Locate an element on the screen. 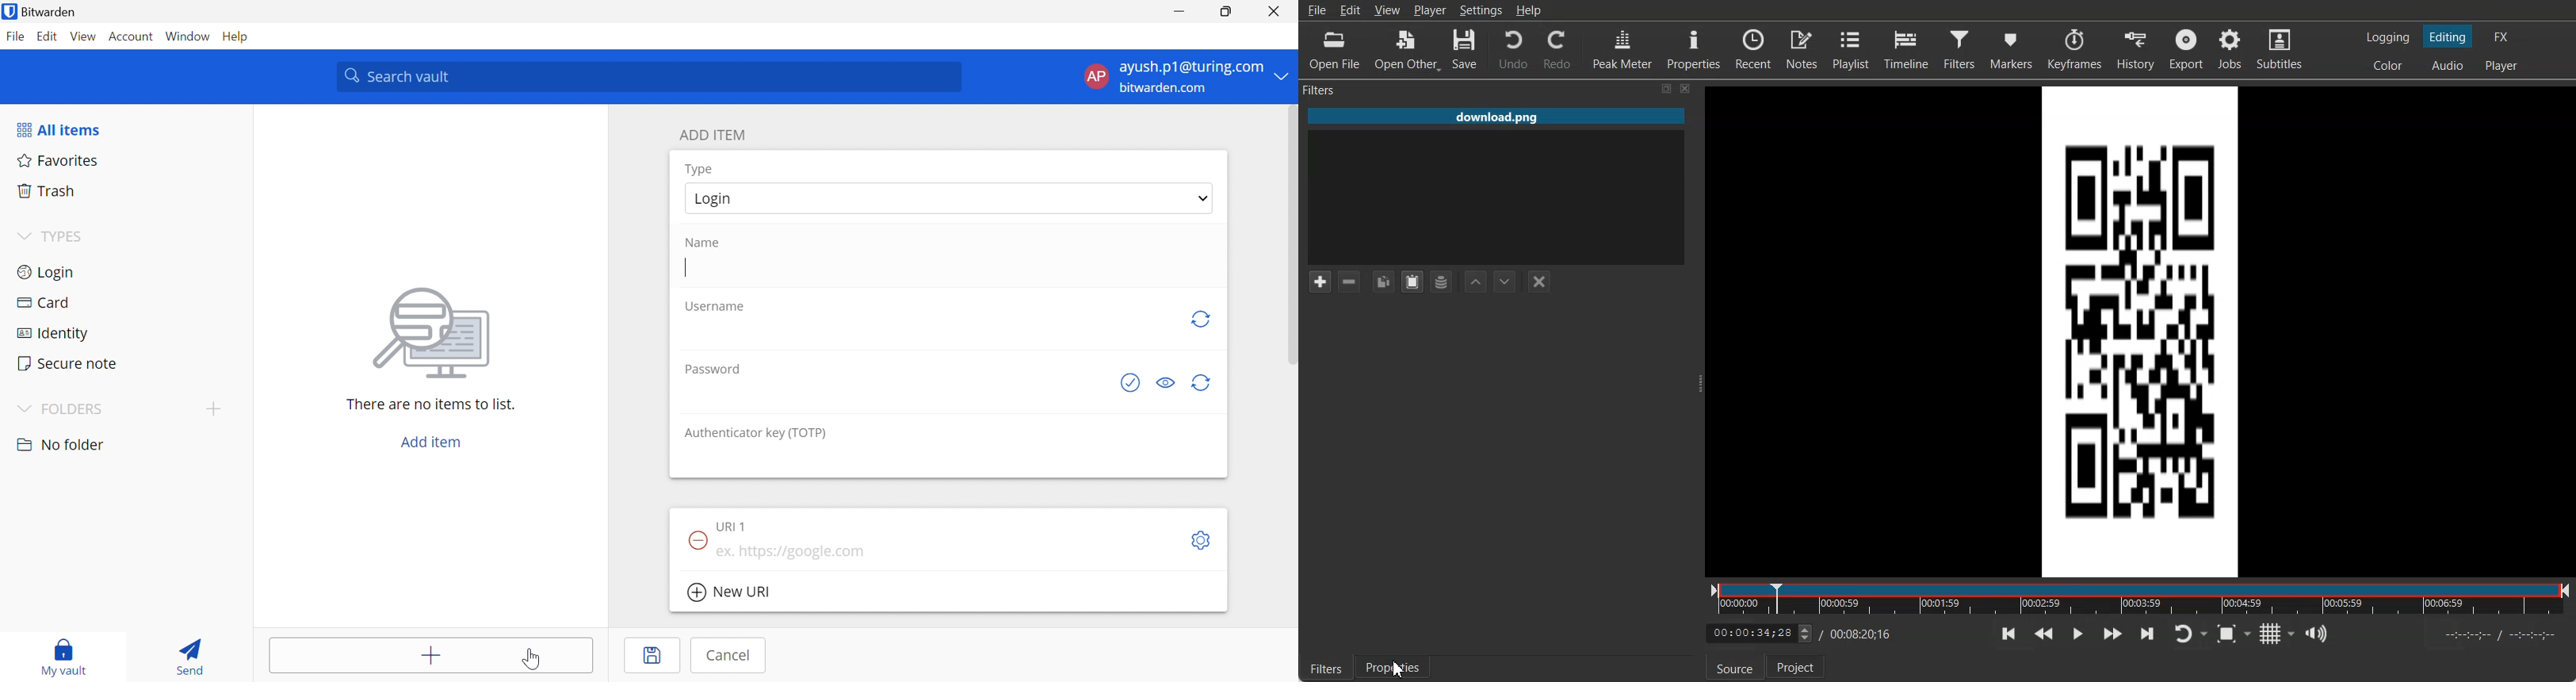  URI 1 is located at coordinates (734, 525).